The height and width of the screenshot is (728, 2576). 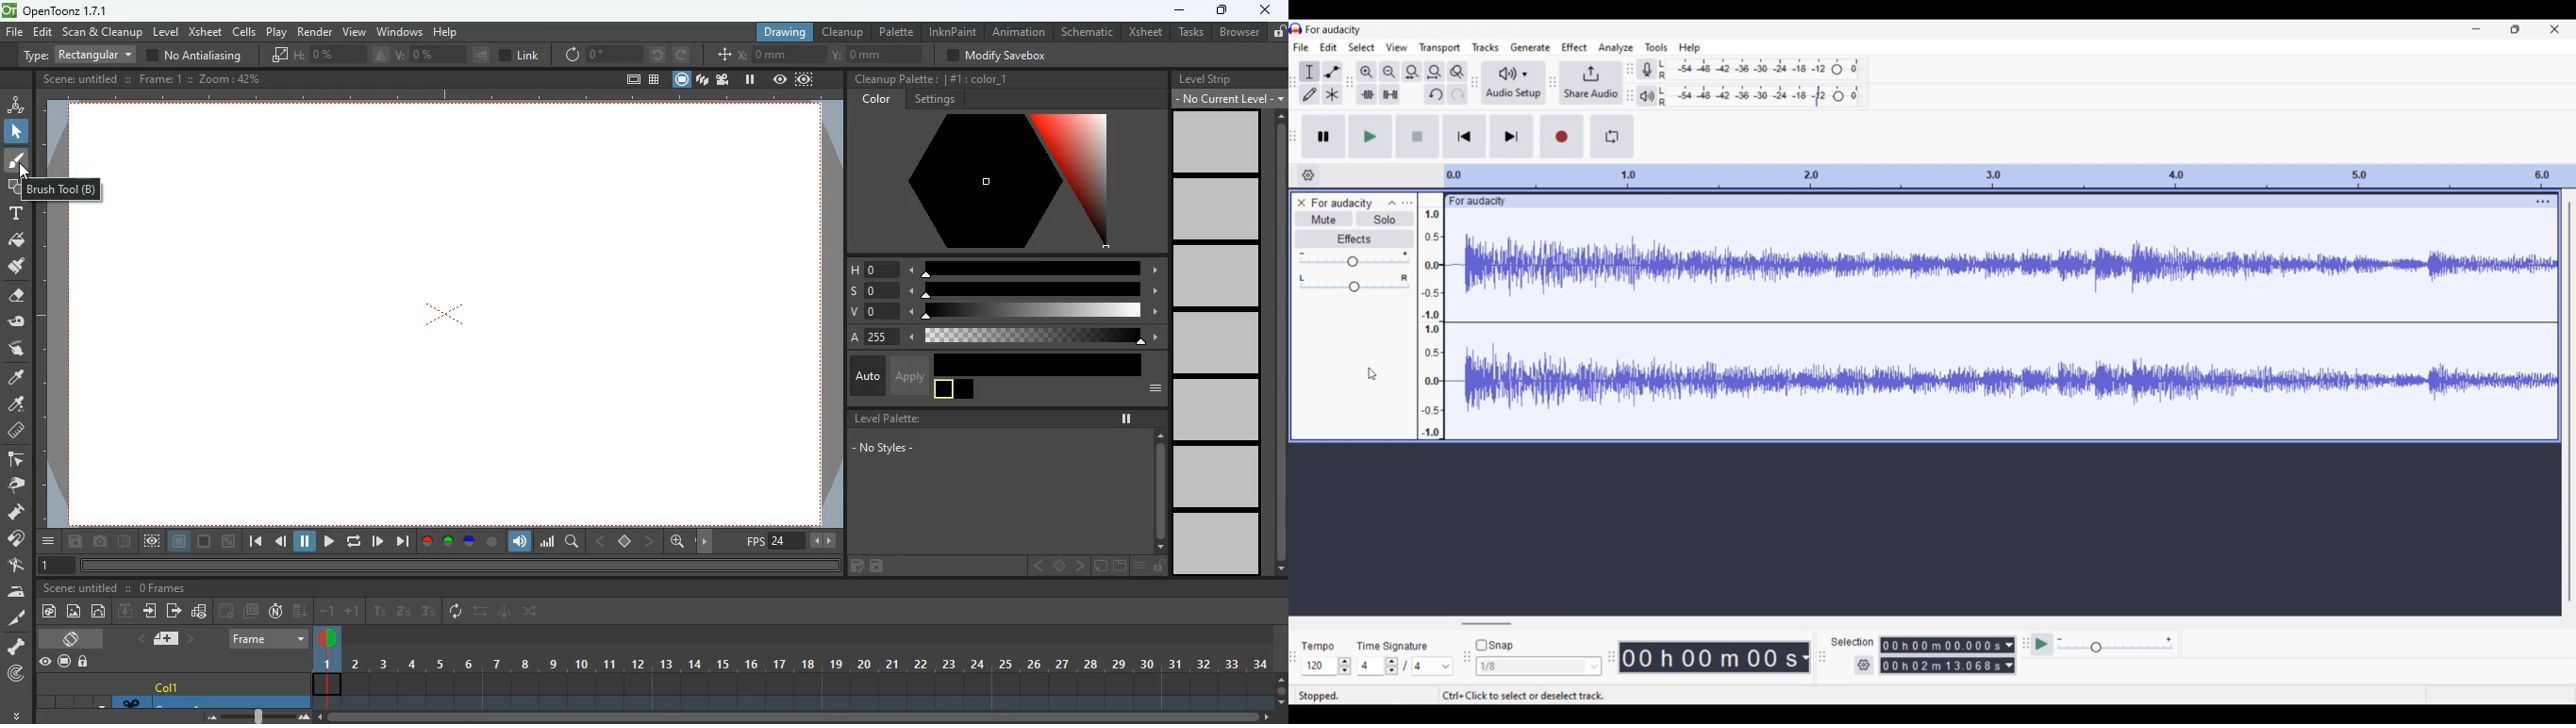 What do you see at coordinates (1343, 203) in the screenshot?
I see `For audacity` at bounding box center [1343, 203].